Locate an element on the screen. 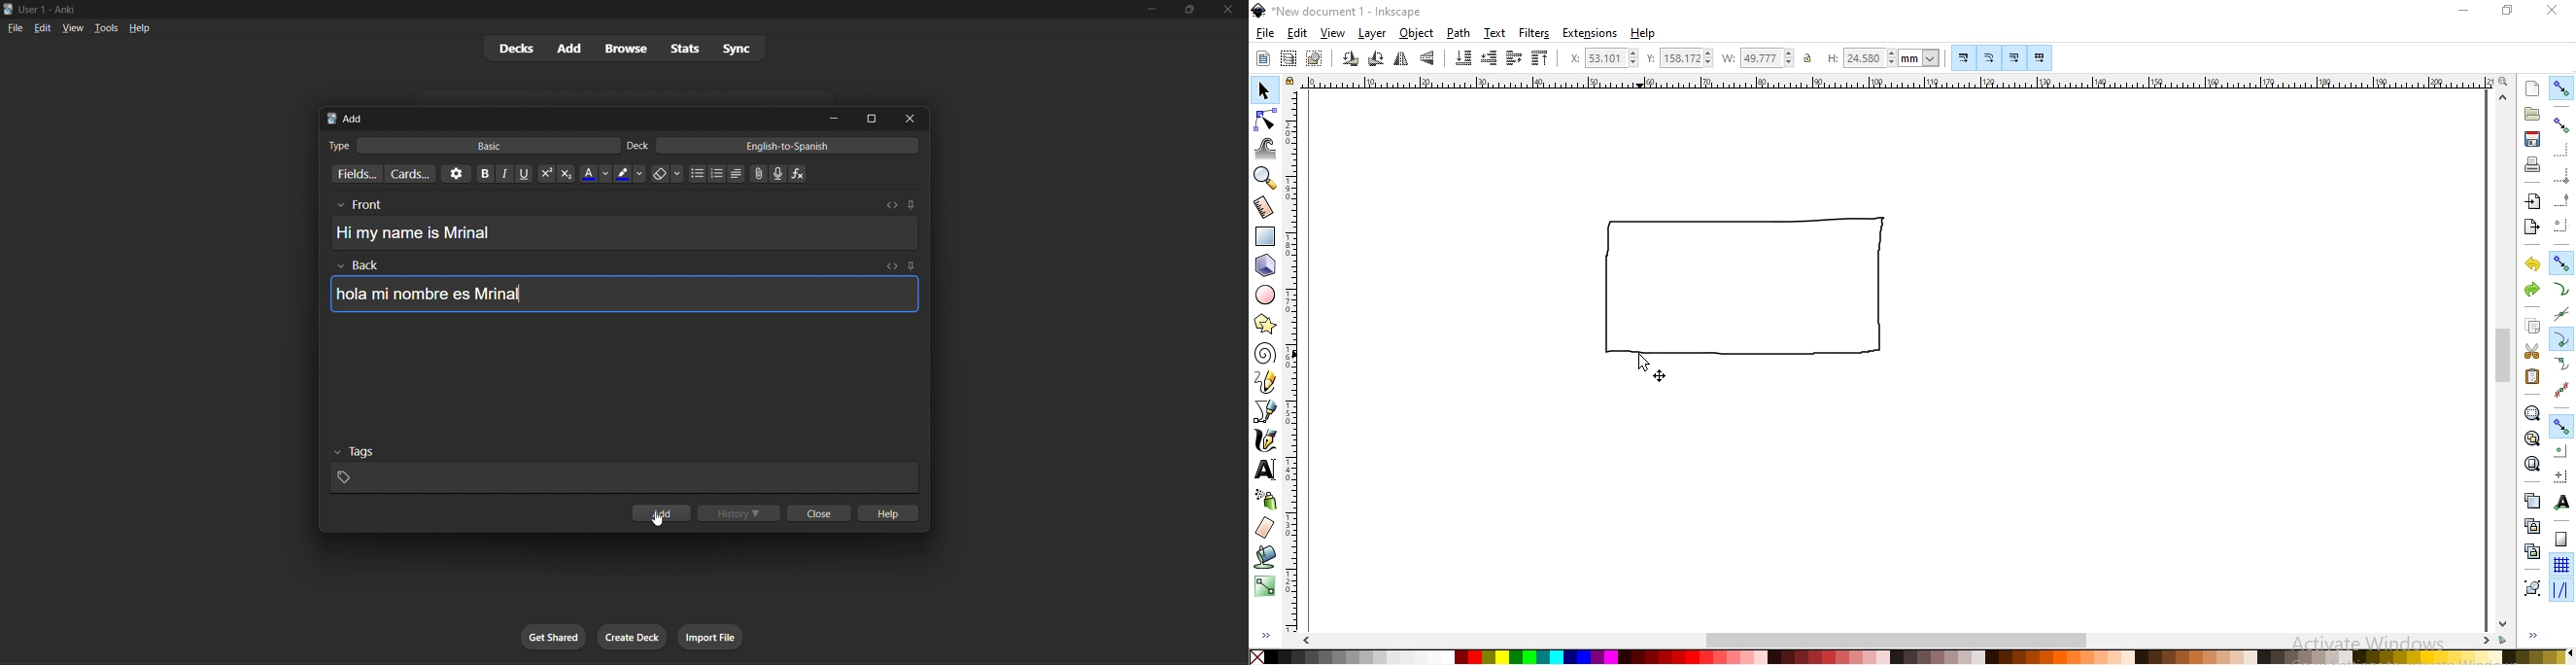 The image size is (2576, 672). snap an item's rotation center is located at coordinates (2560, 475).